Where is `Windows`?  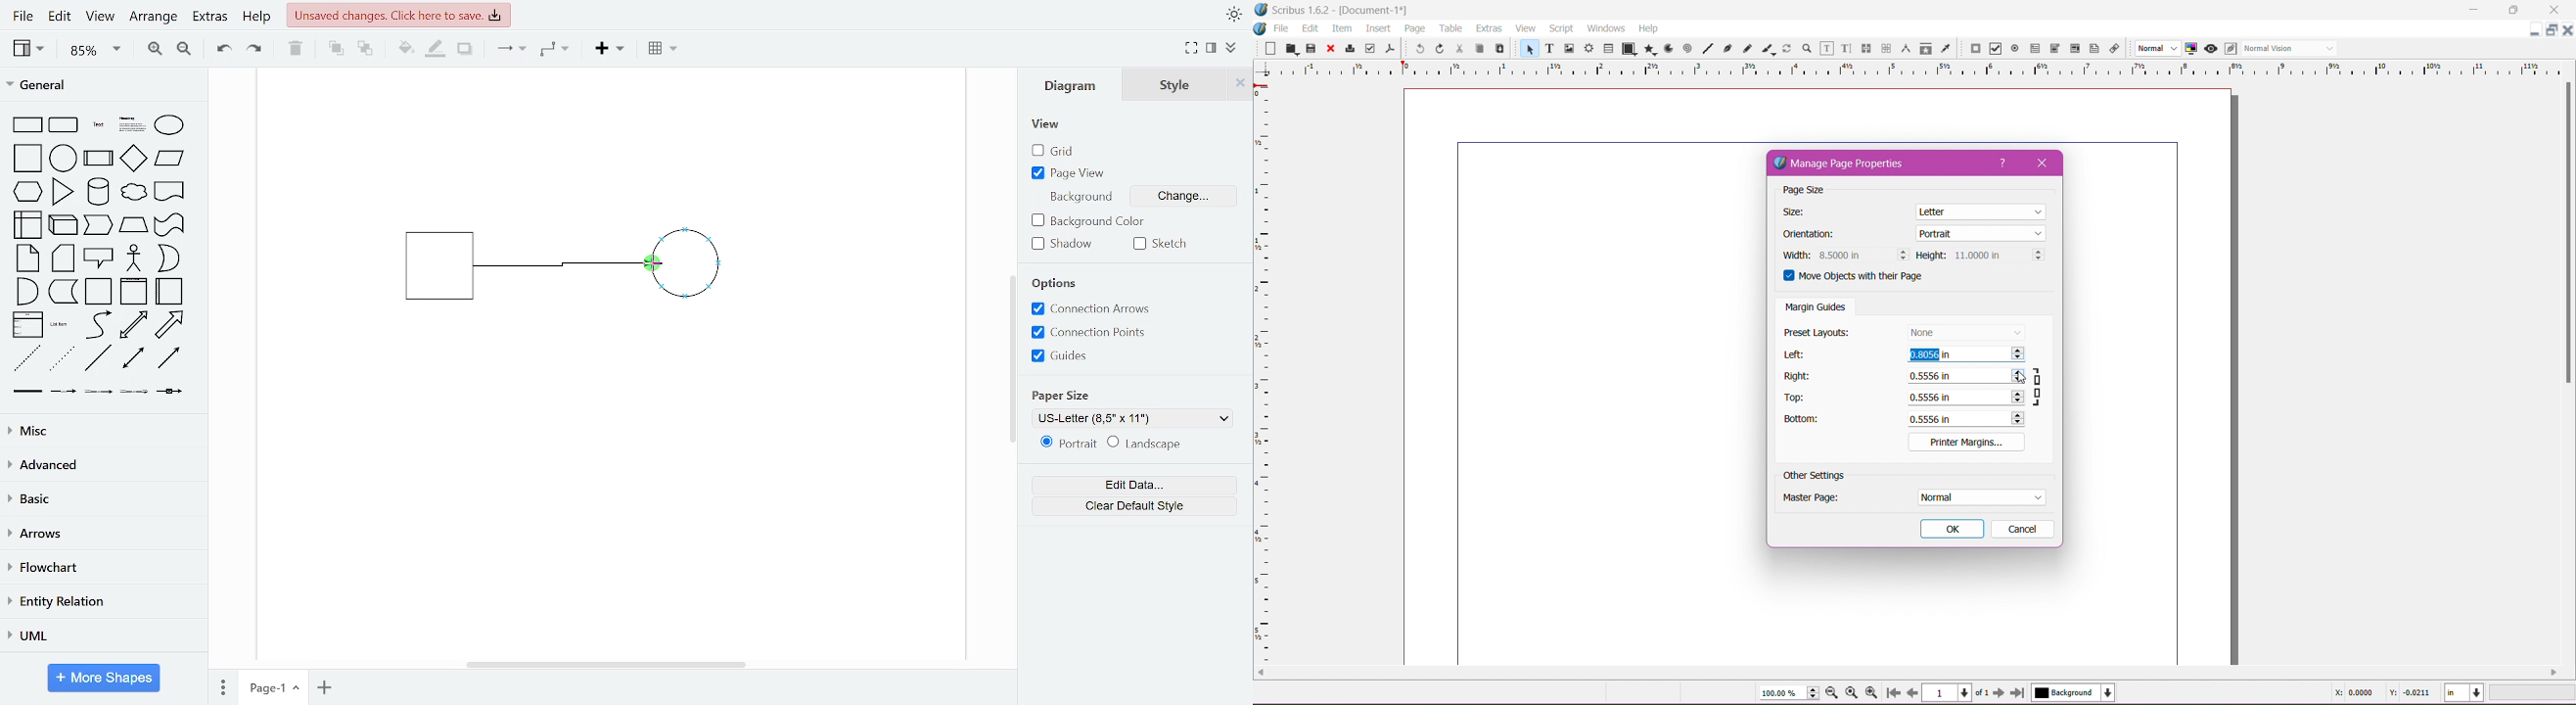 Windows is located at coordinates (1606, 28).